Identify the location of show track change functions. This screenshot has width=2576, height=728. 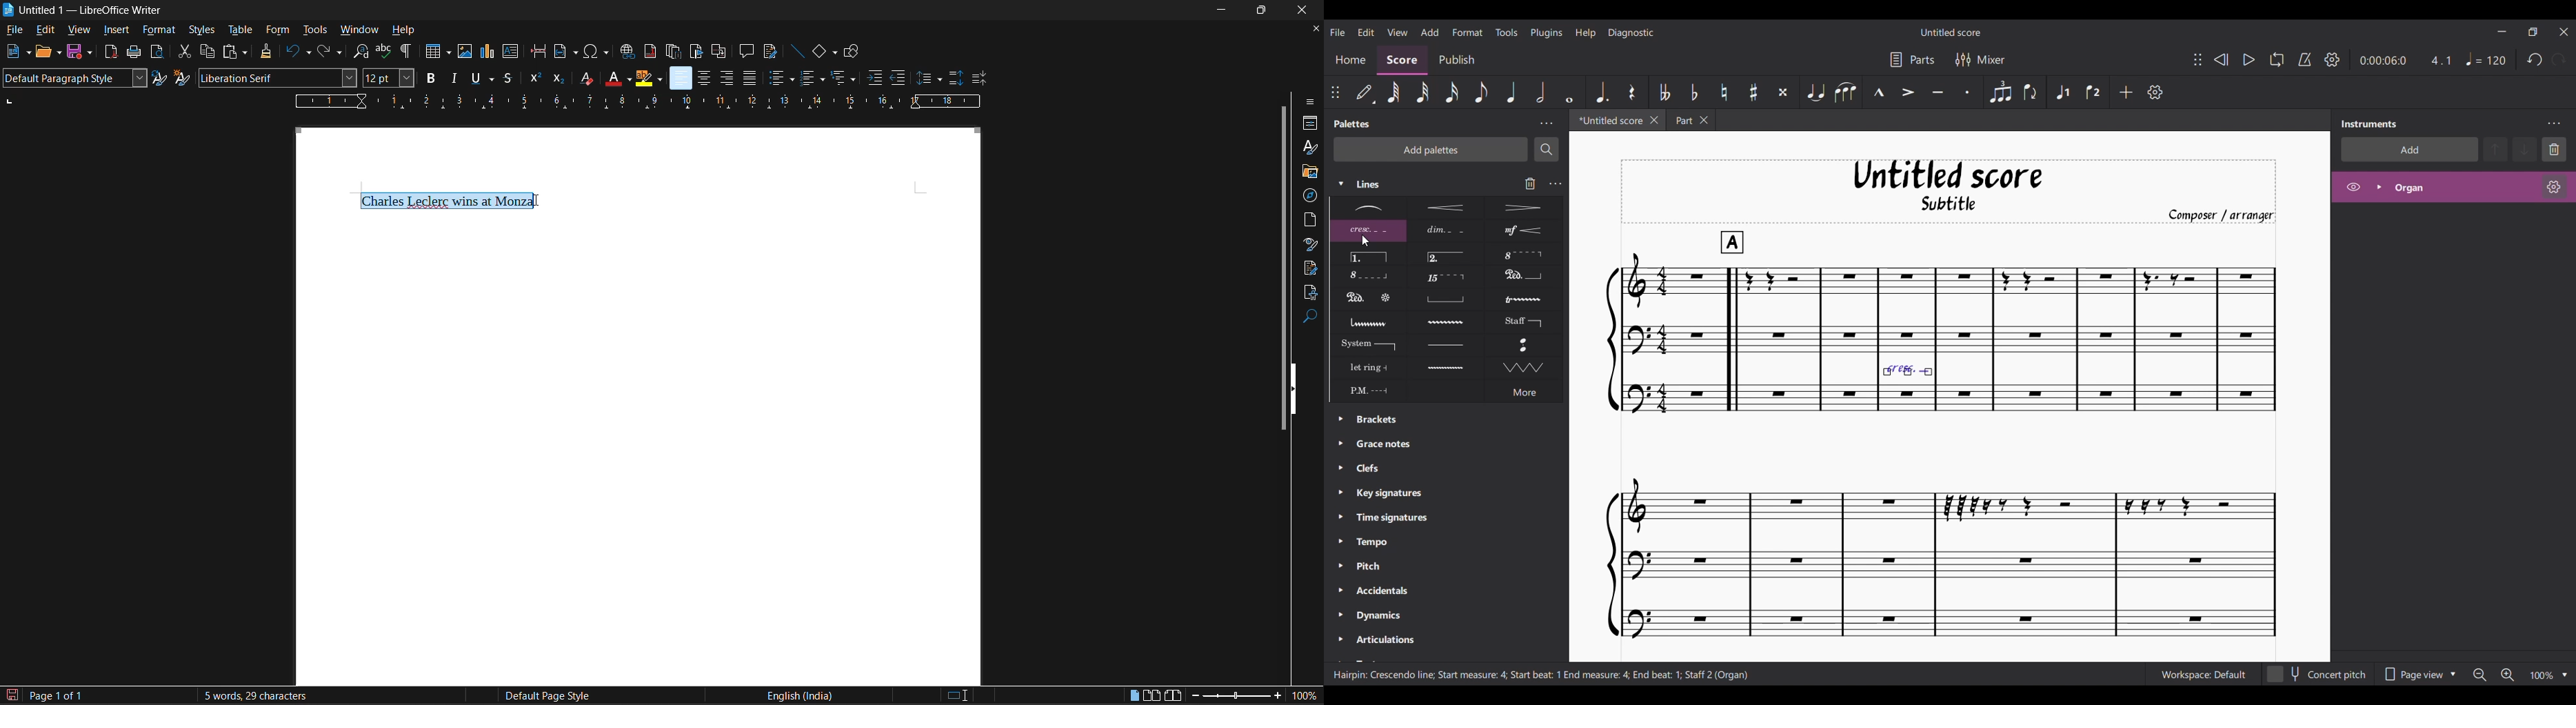
(769, 51).